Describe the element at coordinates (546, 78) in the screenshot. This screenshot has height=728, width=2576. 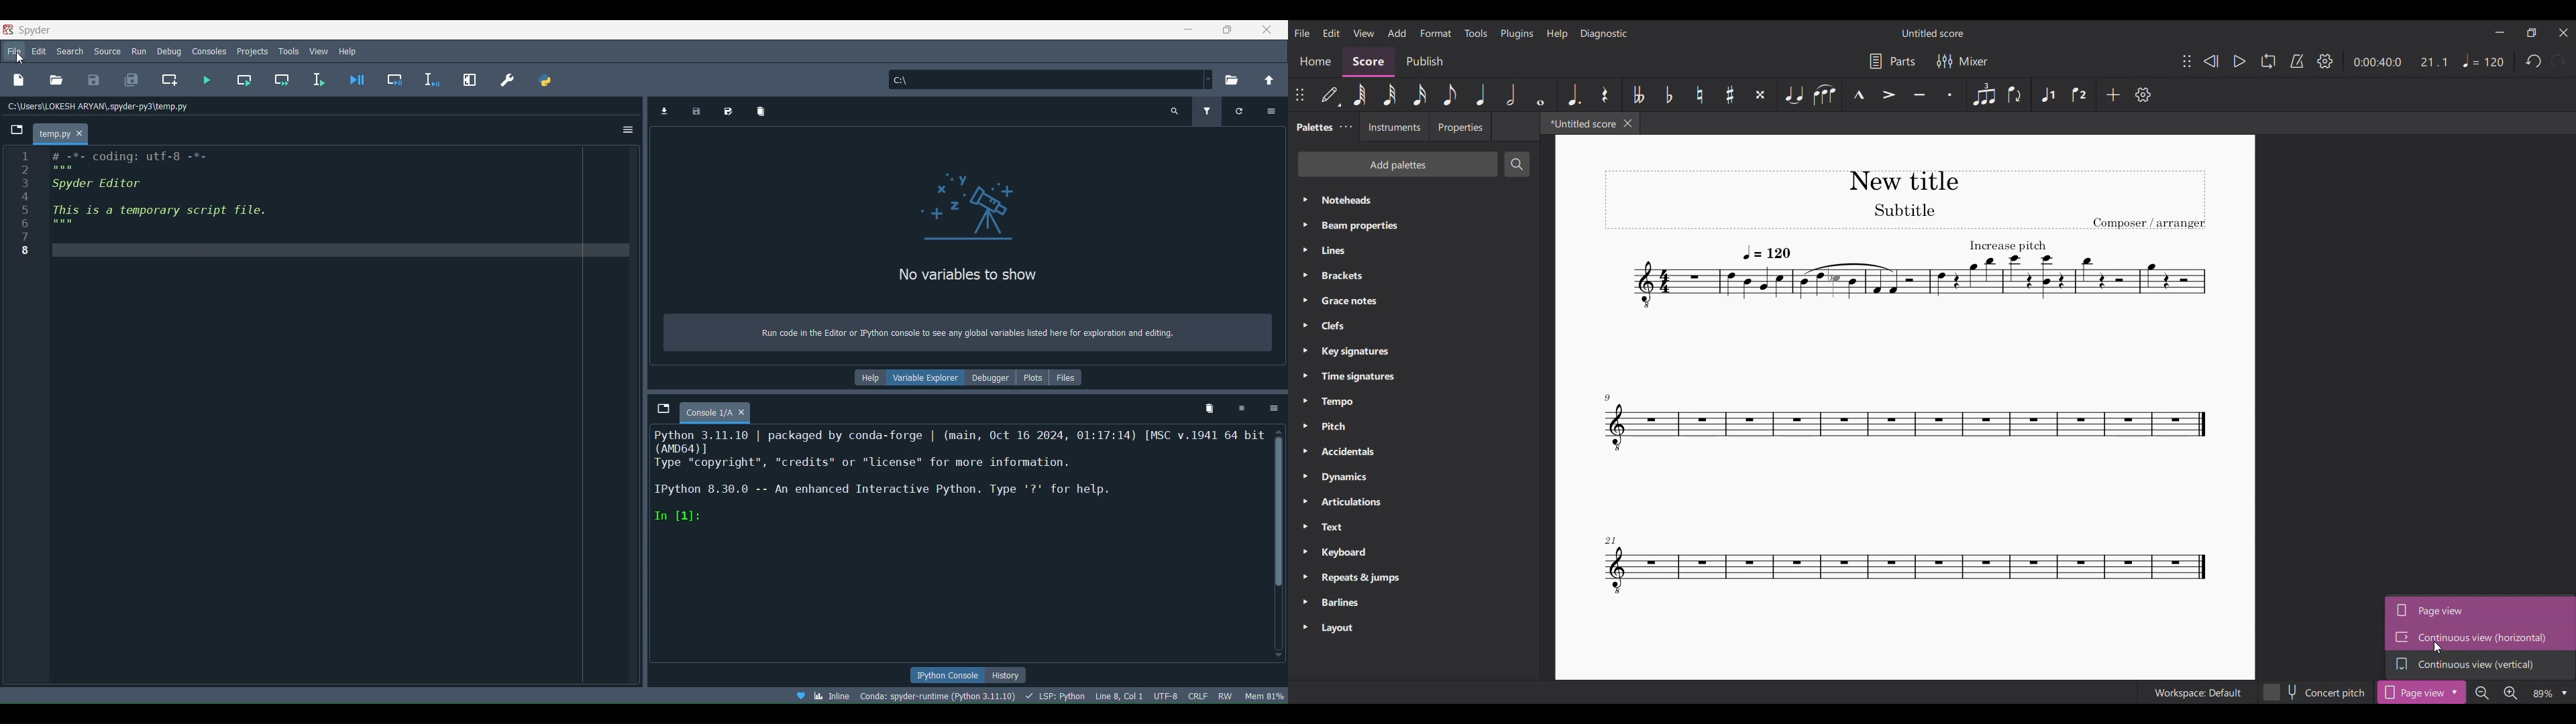
I see `PYTHONPATH manager` at that location.